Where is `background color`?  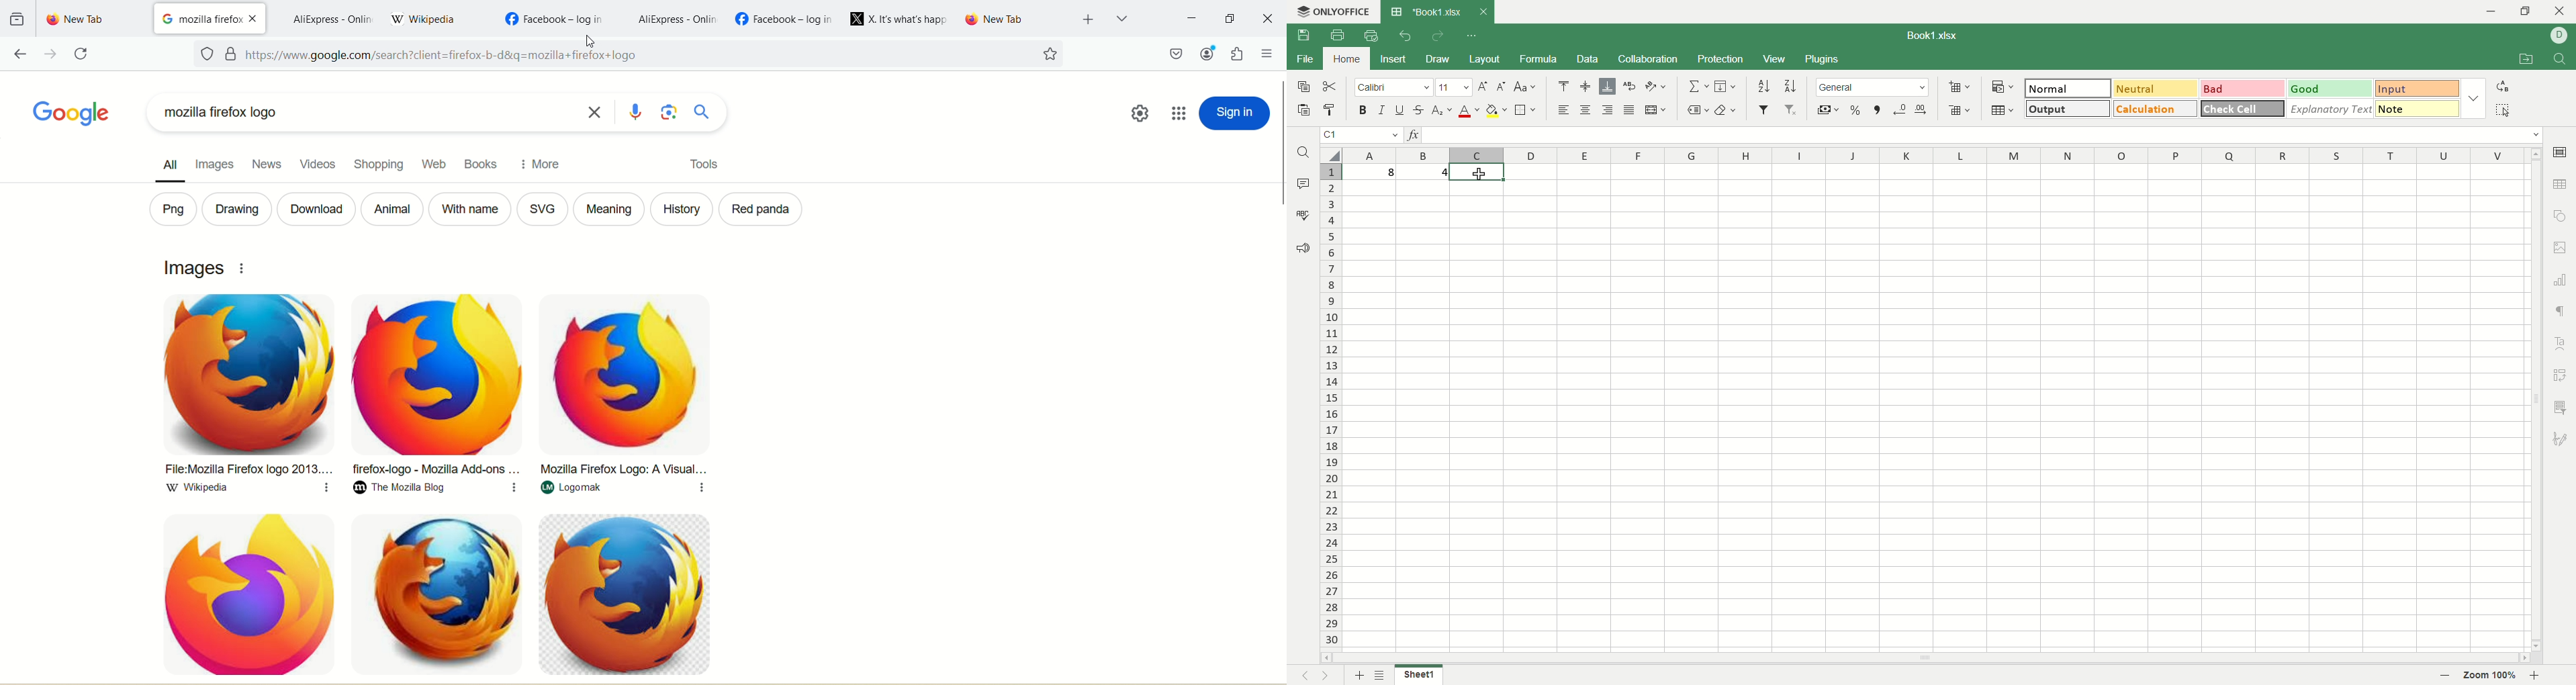 background color is located at coordinates (1497, 111).